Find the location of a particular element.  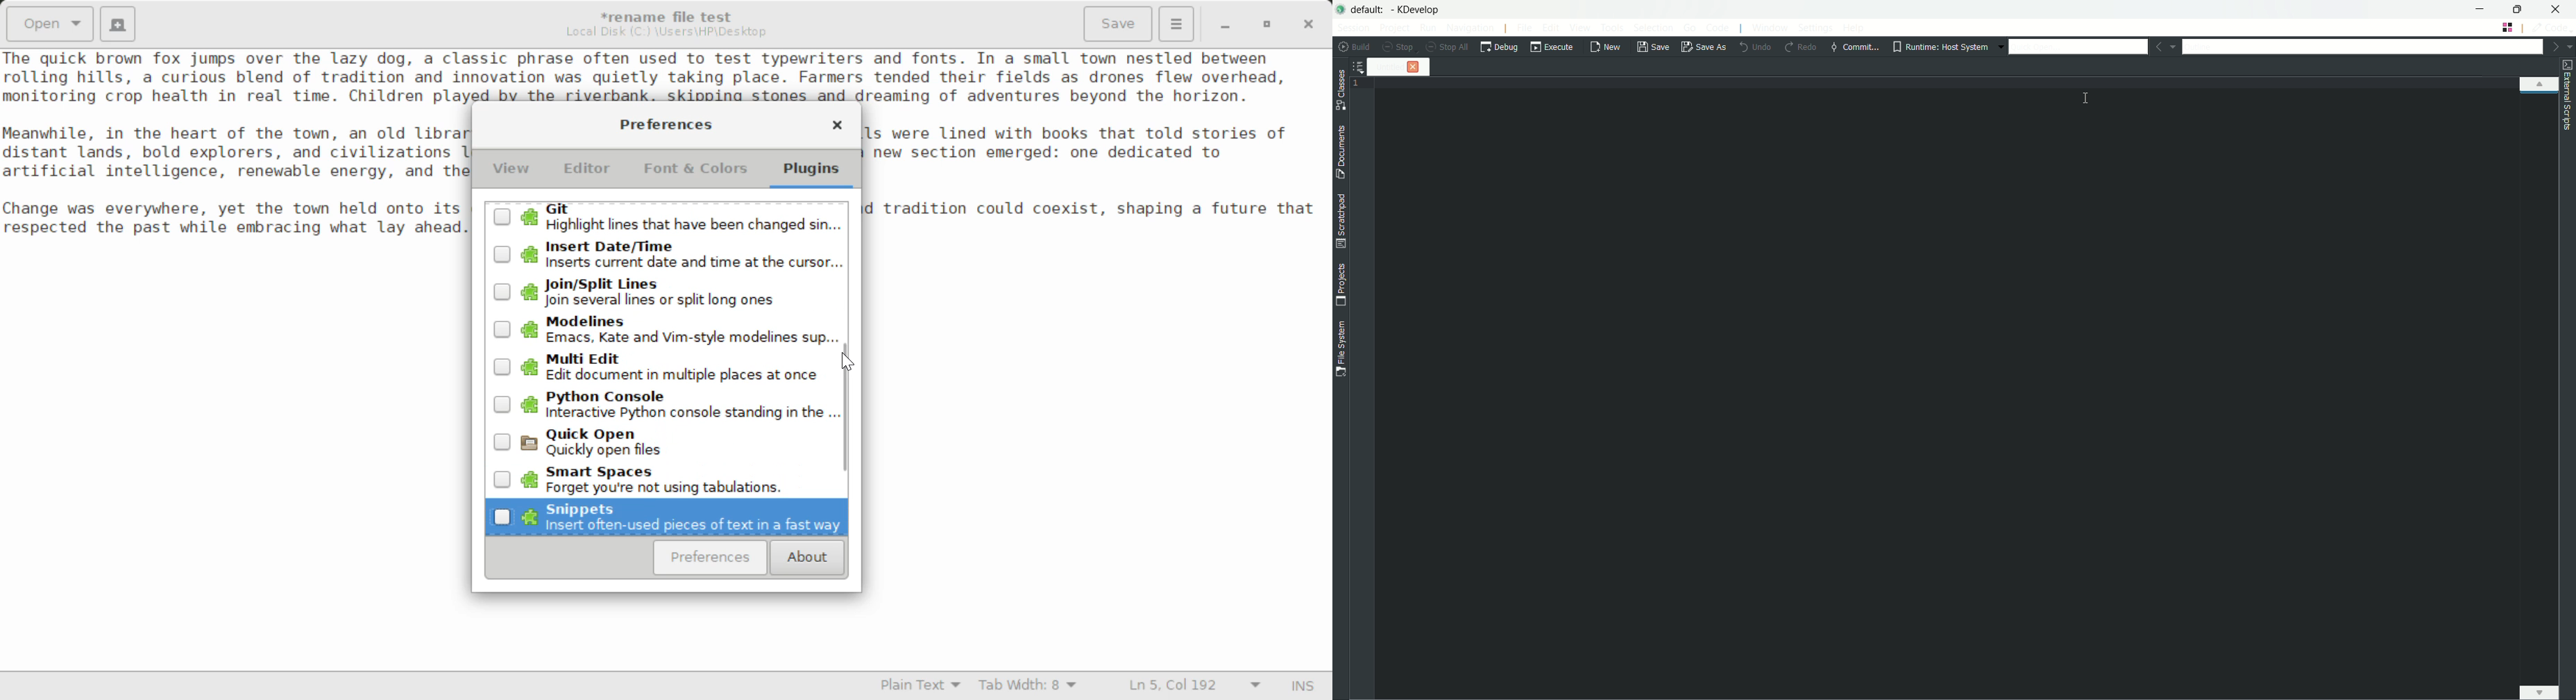

toggle scratchpad is located at coordinates (1341, 222).